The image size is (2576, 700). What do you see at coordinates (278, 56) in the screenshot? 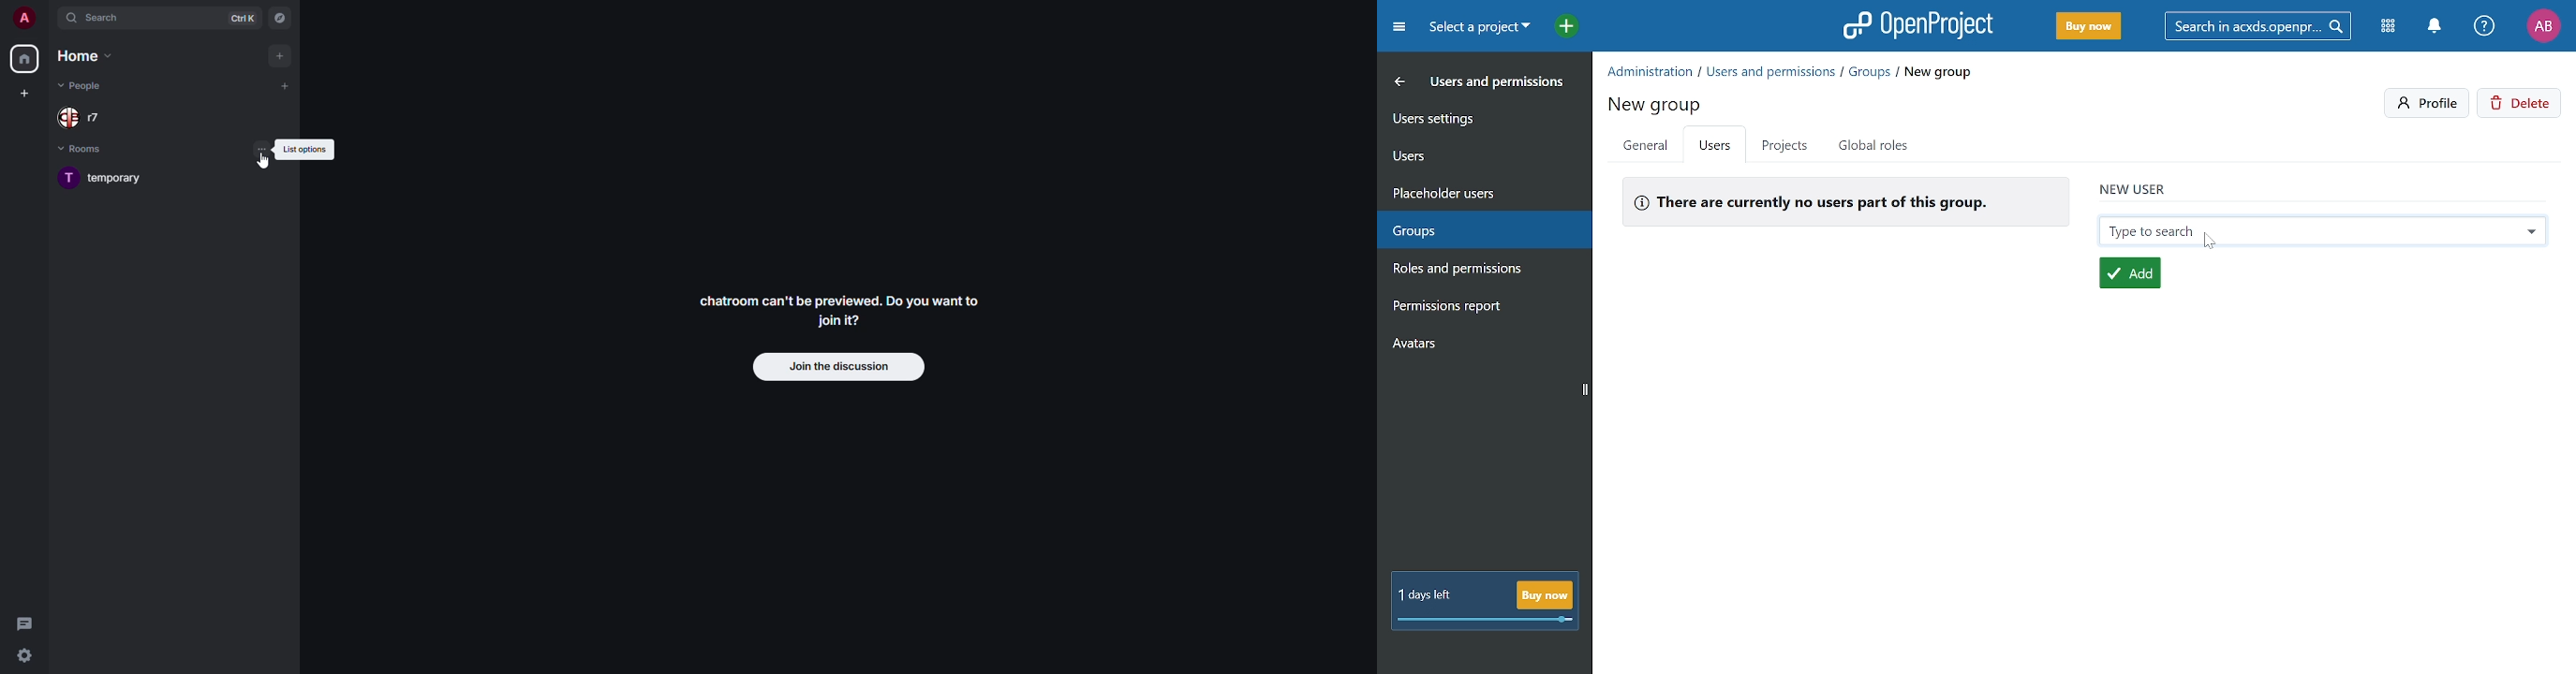
I see `add` at bounding box center [278, 56].